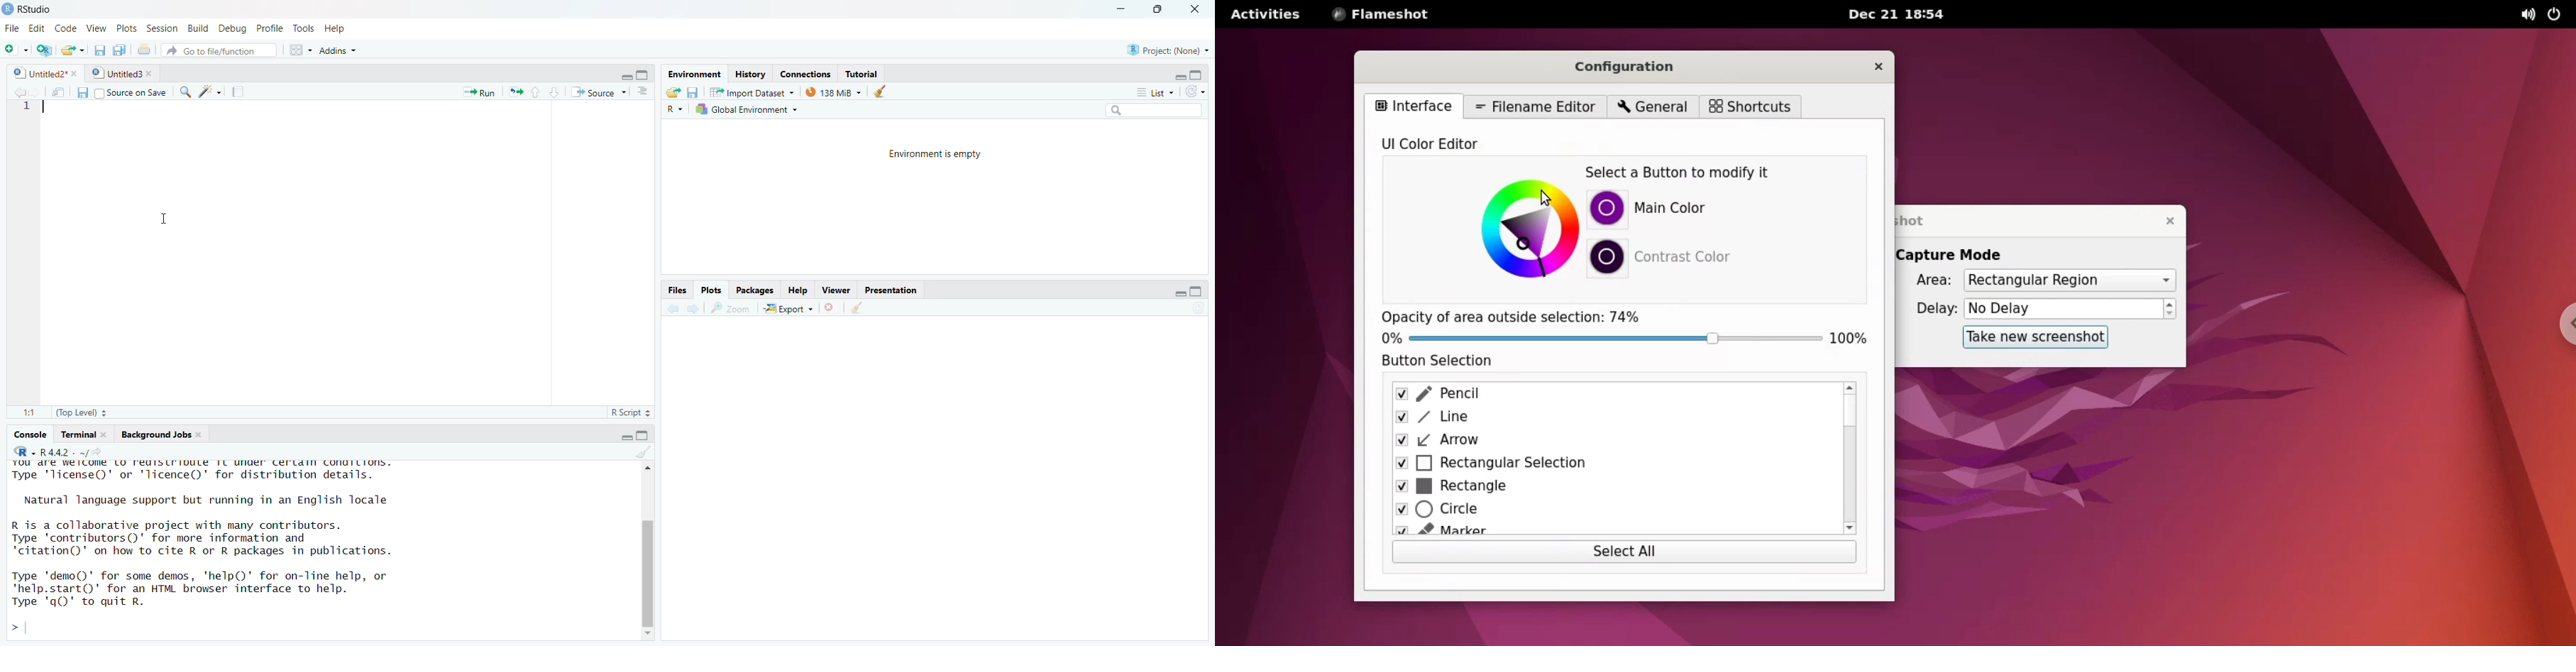 Image resolution: width=2576 pixels, height=672 pixels. Describe the element at coordinates (22, 413) in the screenshot. I see `1:1` at that location.